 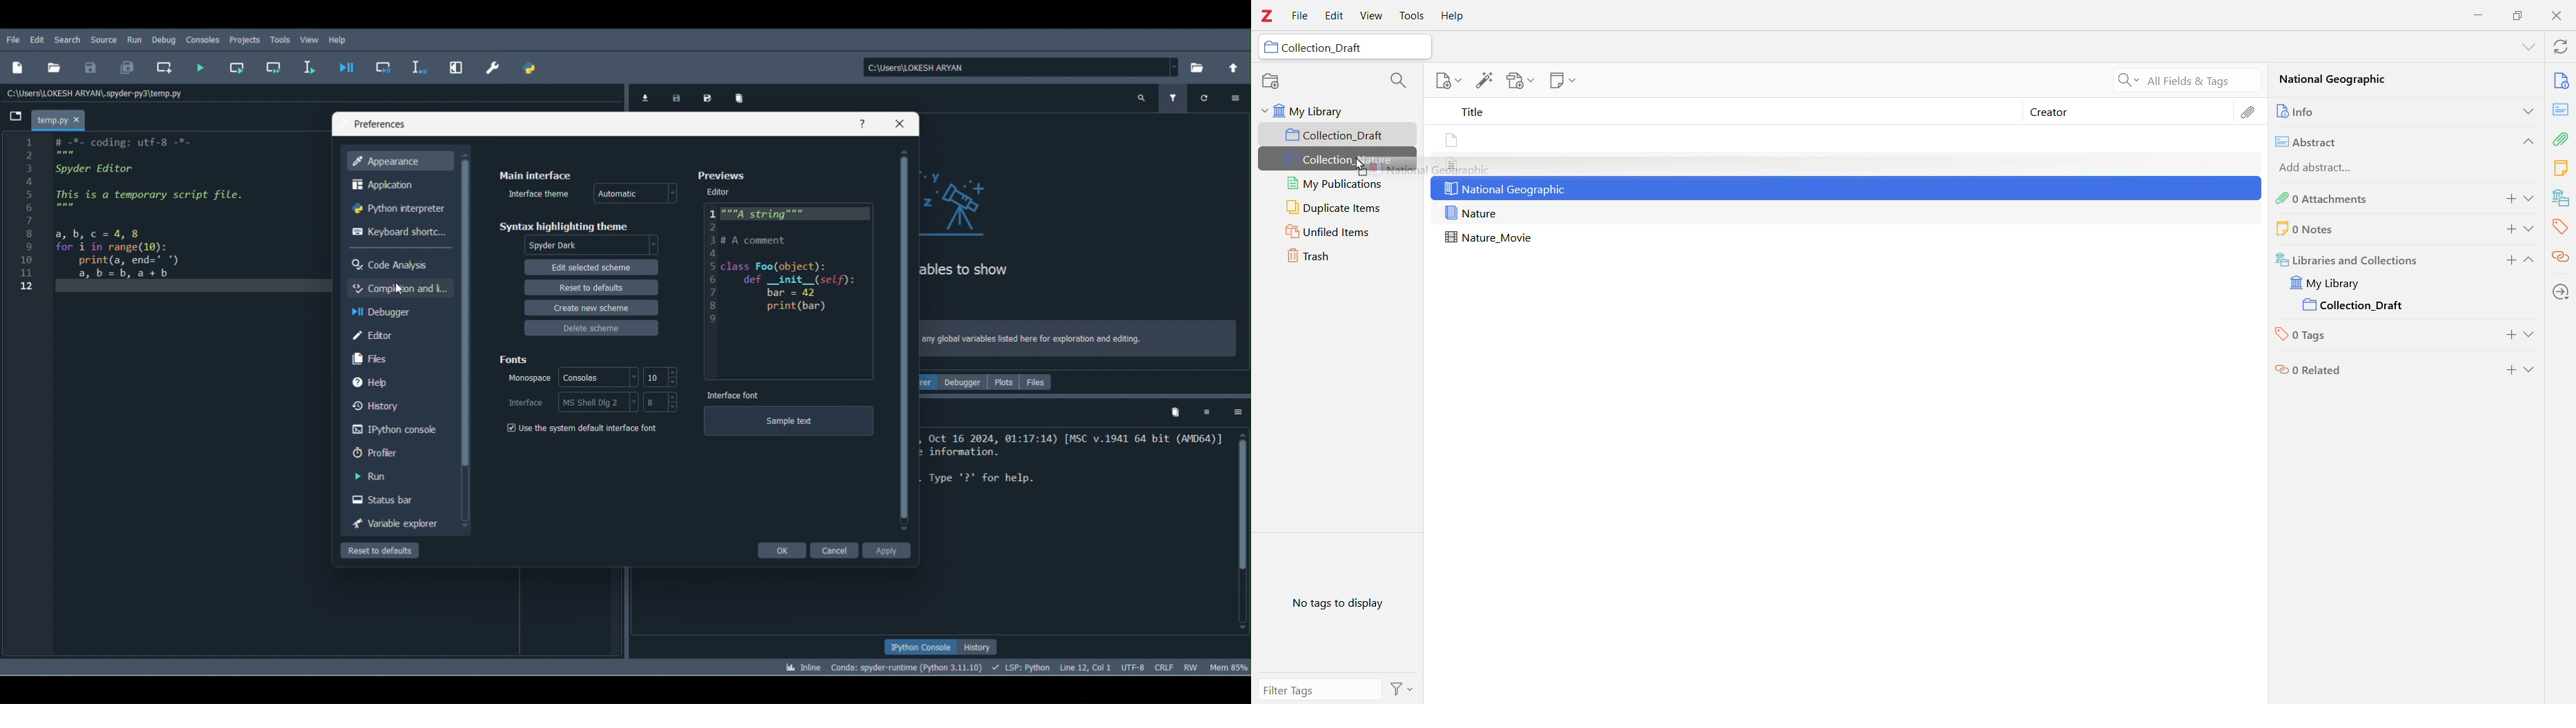 What do you see at coordinates (1451, 164) in the screenshot?
I see `file` at bounding box center [1451, 164].